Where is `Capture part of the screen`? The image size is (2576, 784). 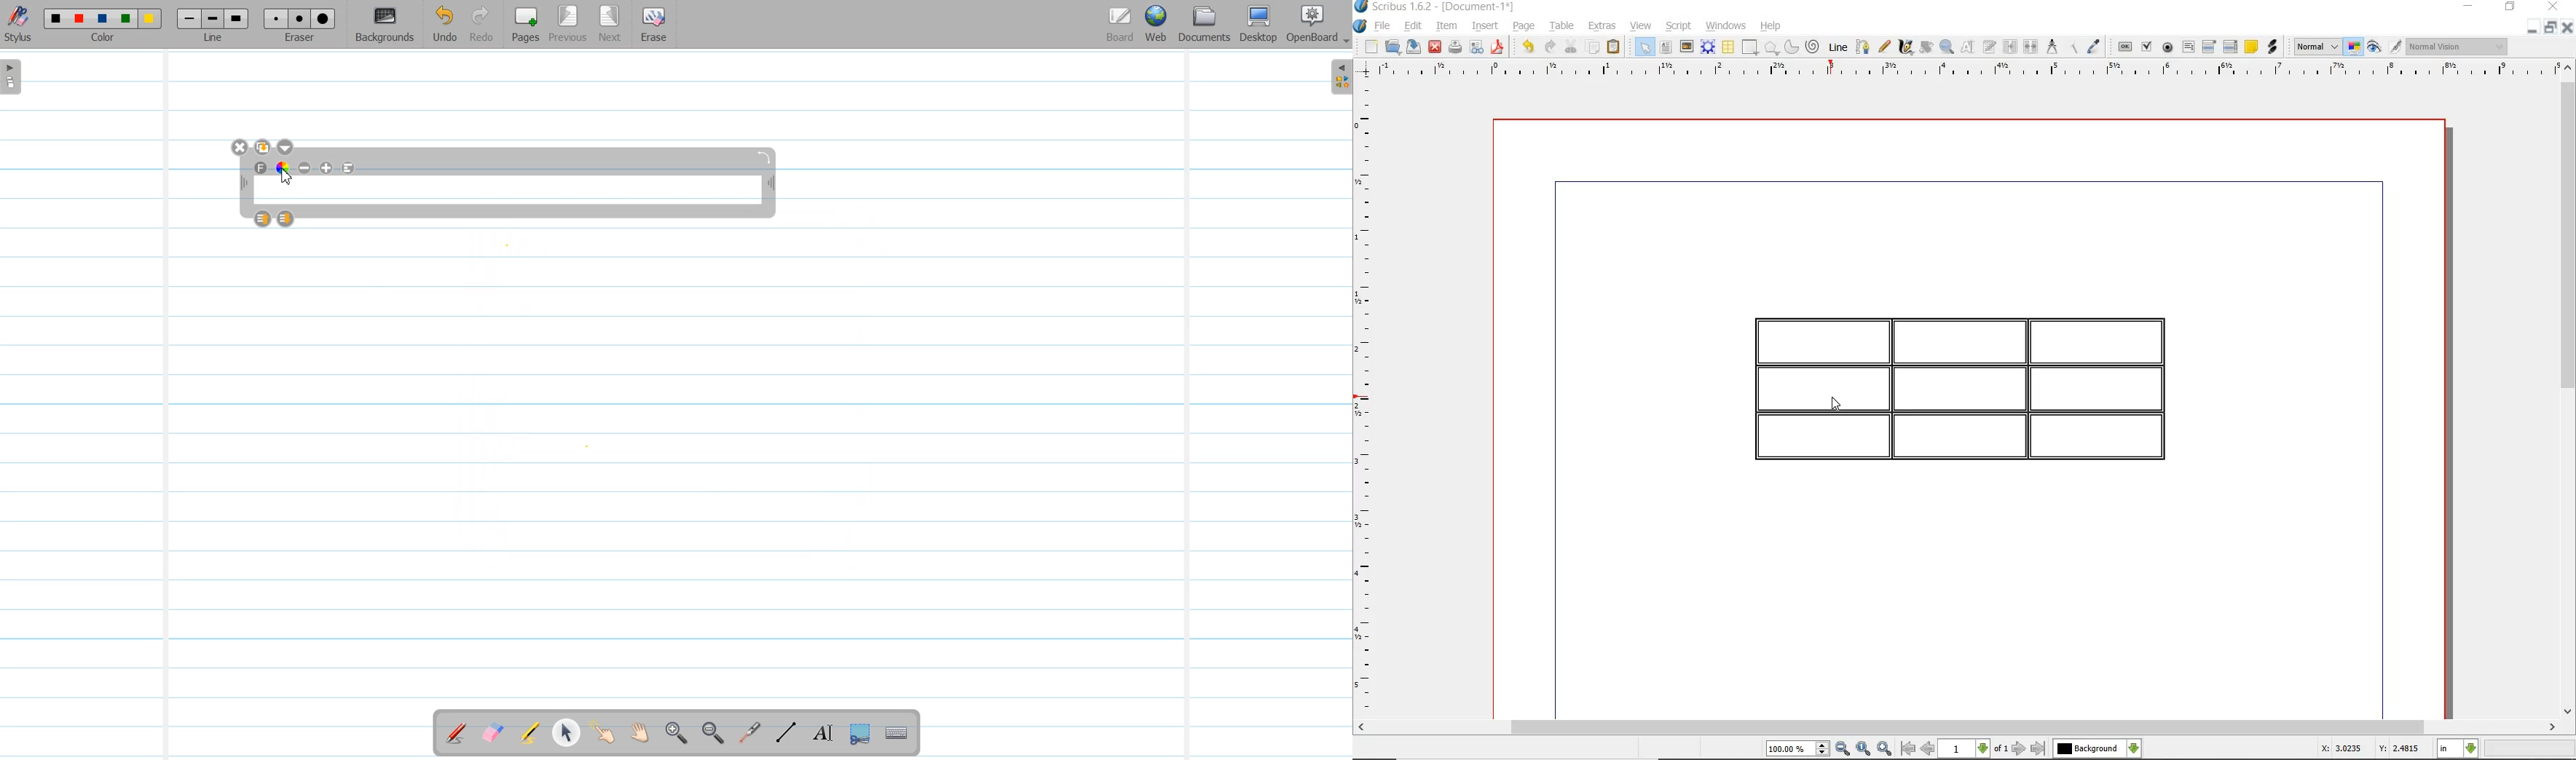
Capture part of the screen is located at coordinates (858, 734).